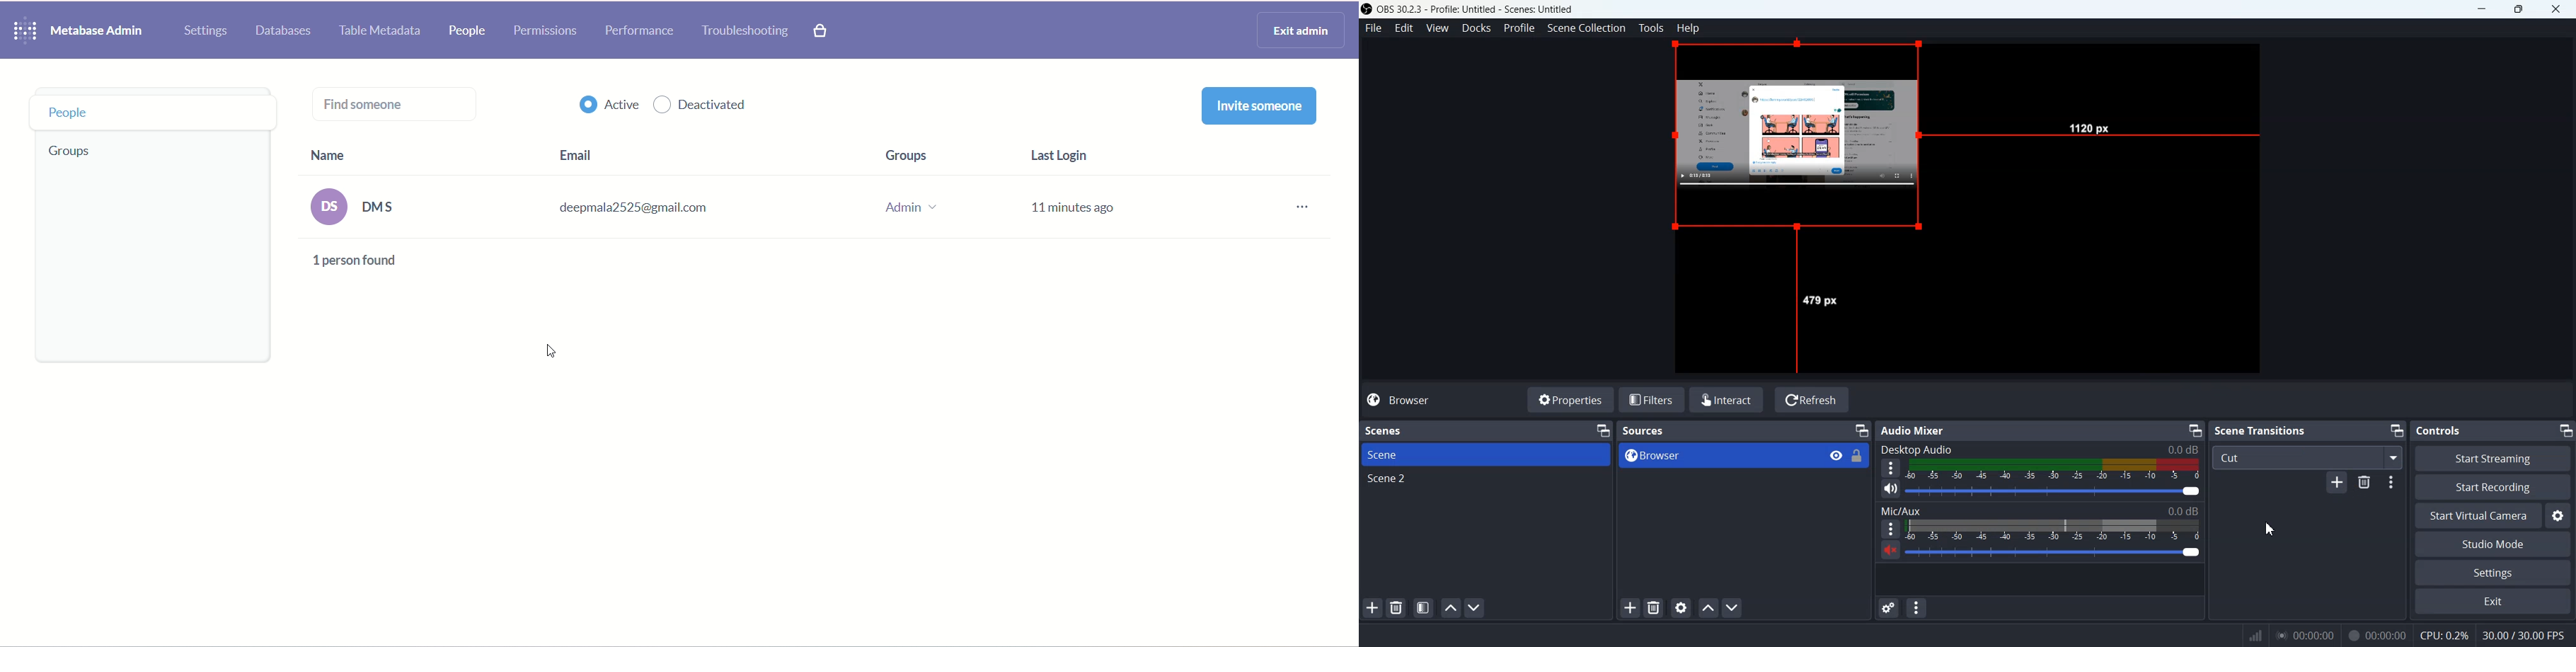  What do you see at coordinates (1720, 456) in the screenshot?
I see `Browser` at bounding box center [1720, 456].